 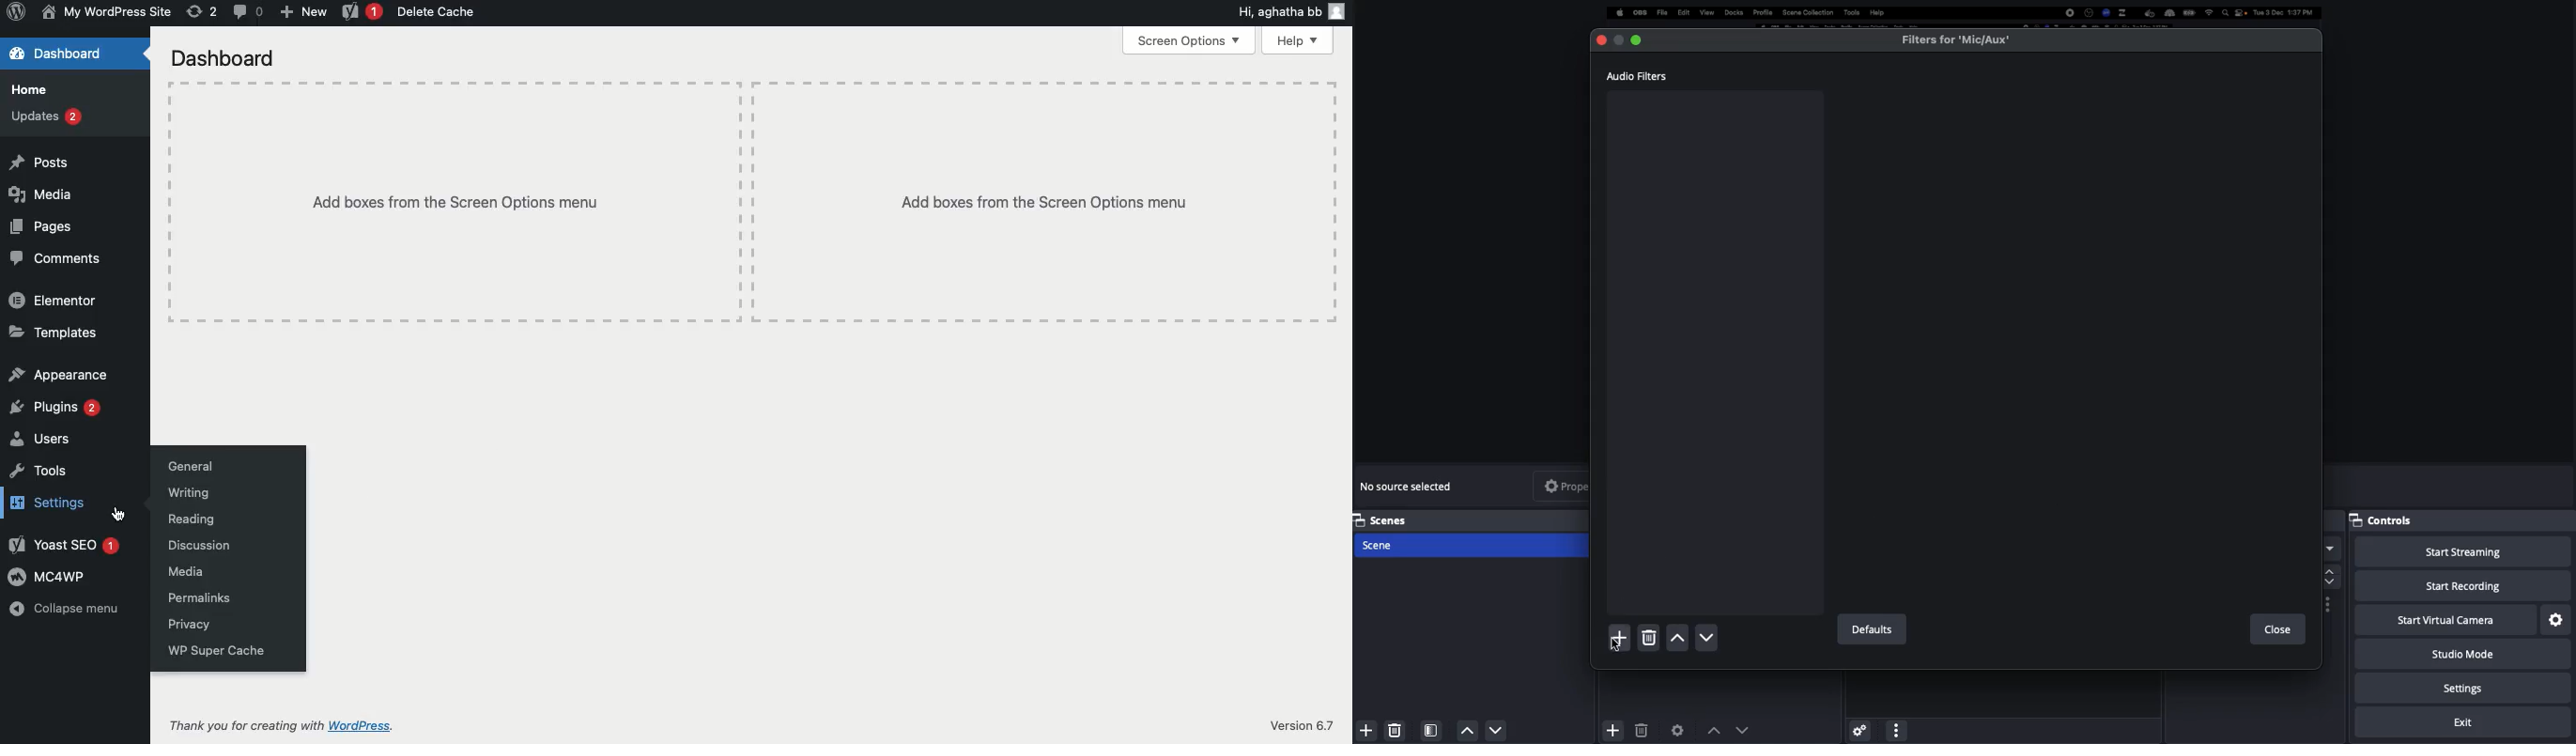 What do you see at coordinates (2465, 689) in the screenshot?
I see `Settings` at bounding box center [2465, 689].